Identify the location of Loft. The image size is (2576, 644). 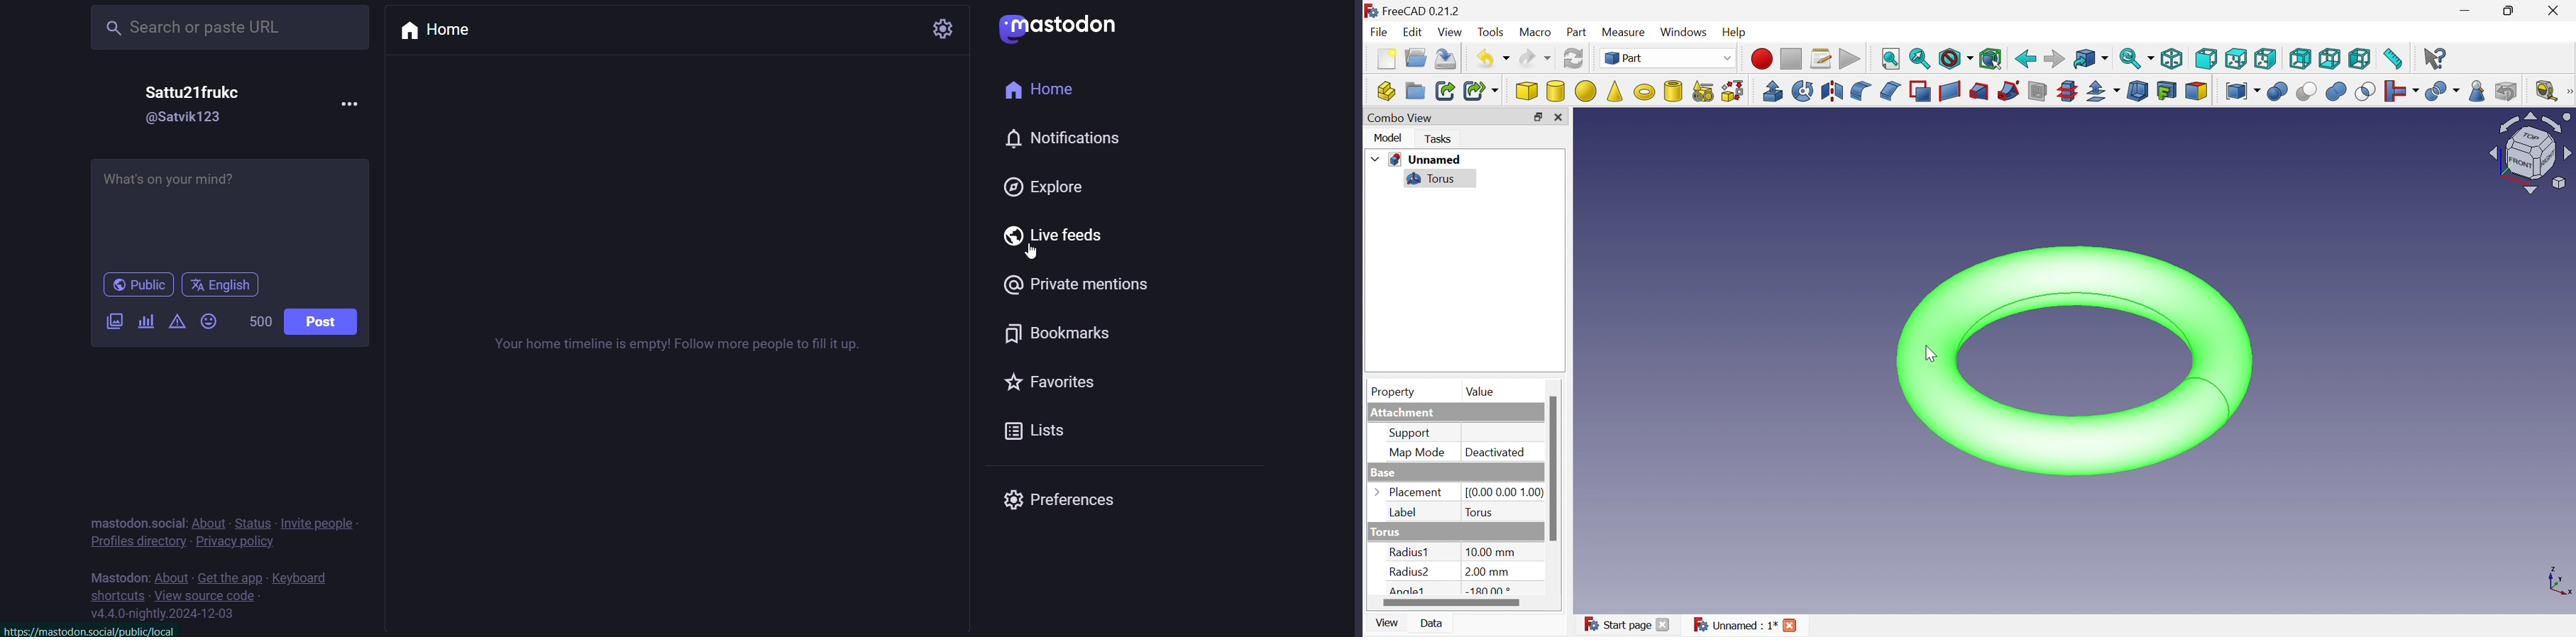
(1979, 92).